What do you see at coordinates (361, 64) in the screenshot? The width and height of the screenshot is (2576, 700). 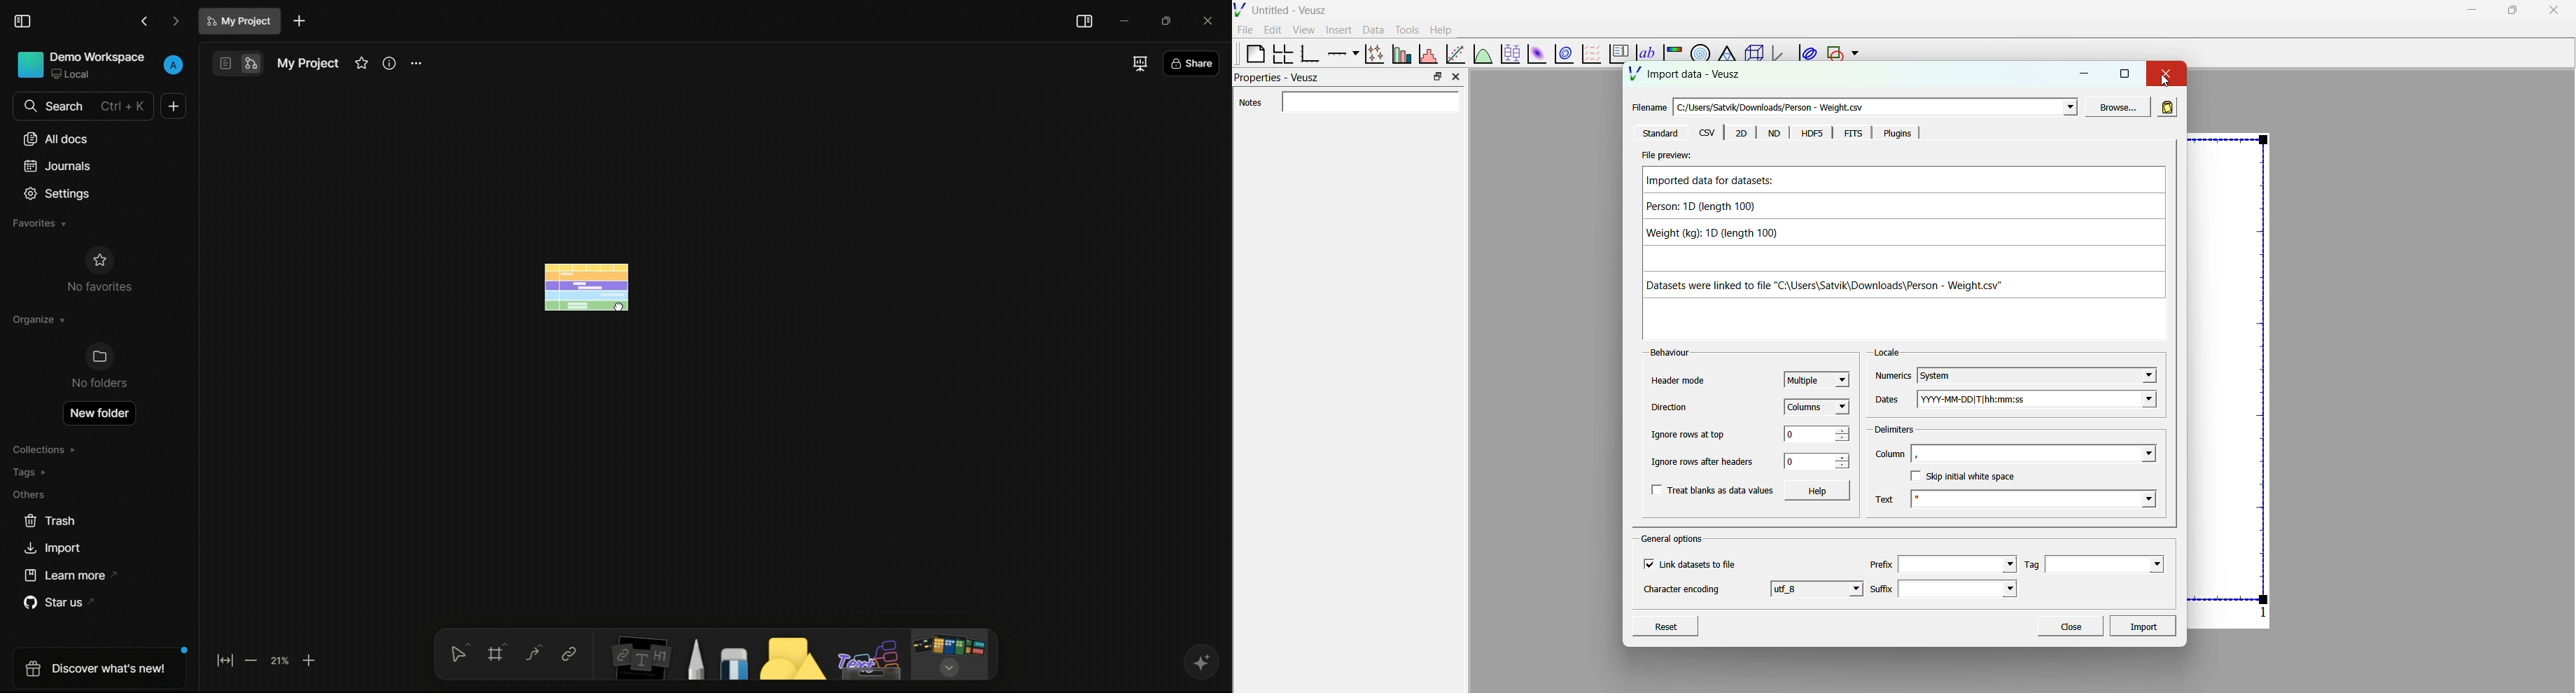 I see `favorite` at bounding box center [361, 64].